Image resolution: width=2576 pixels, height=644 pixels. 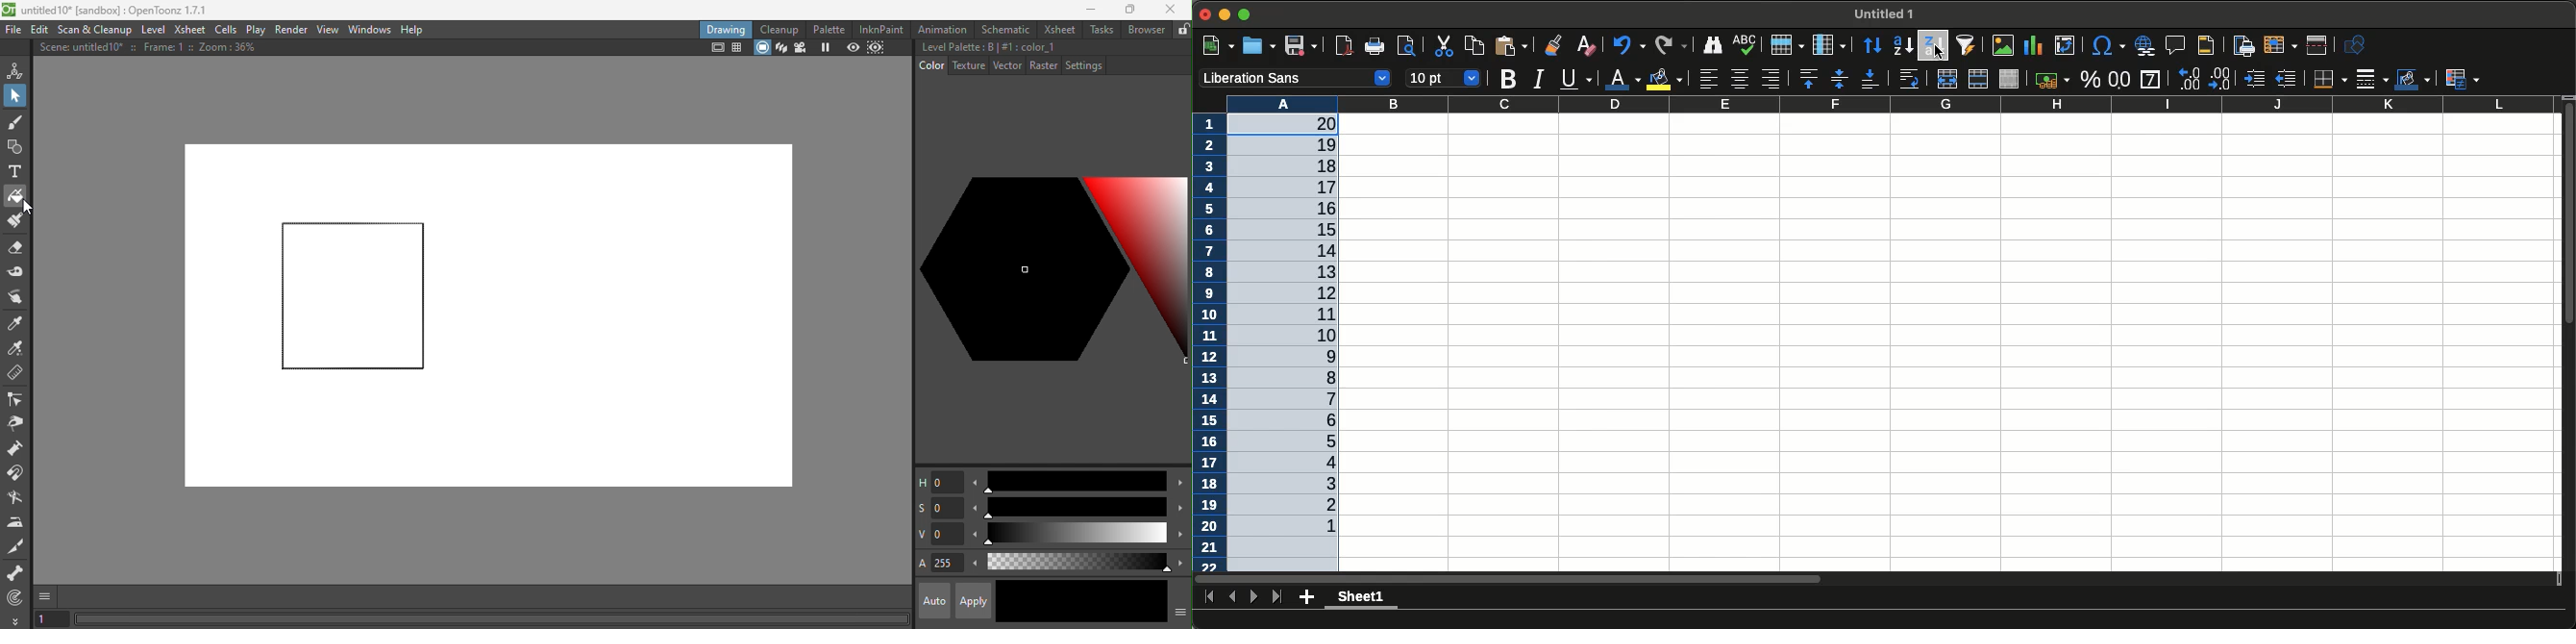 I want to click on Save, so click(x=1301, y=44).